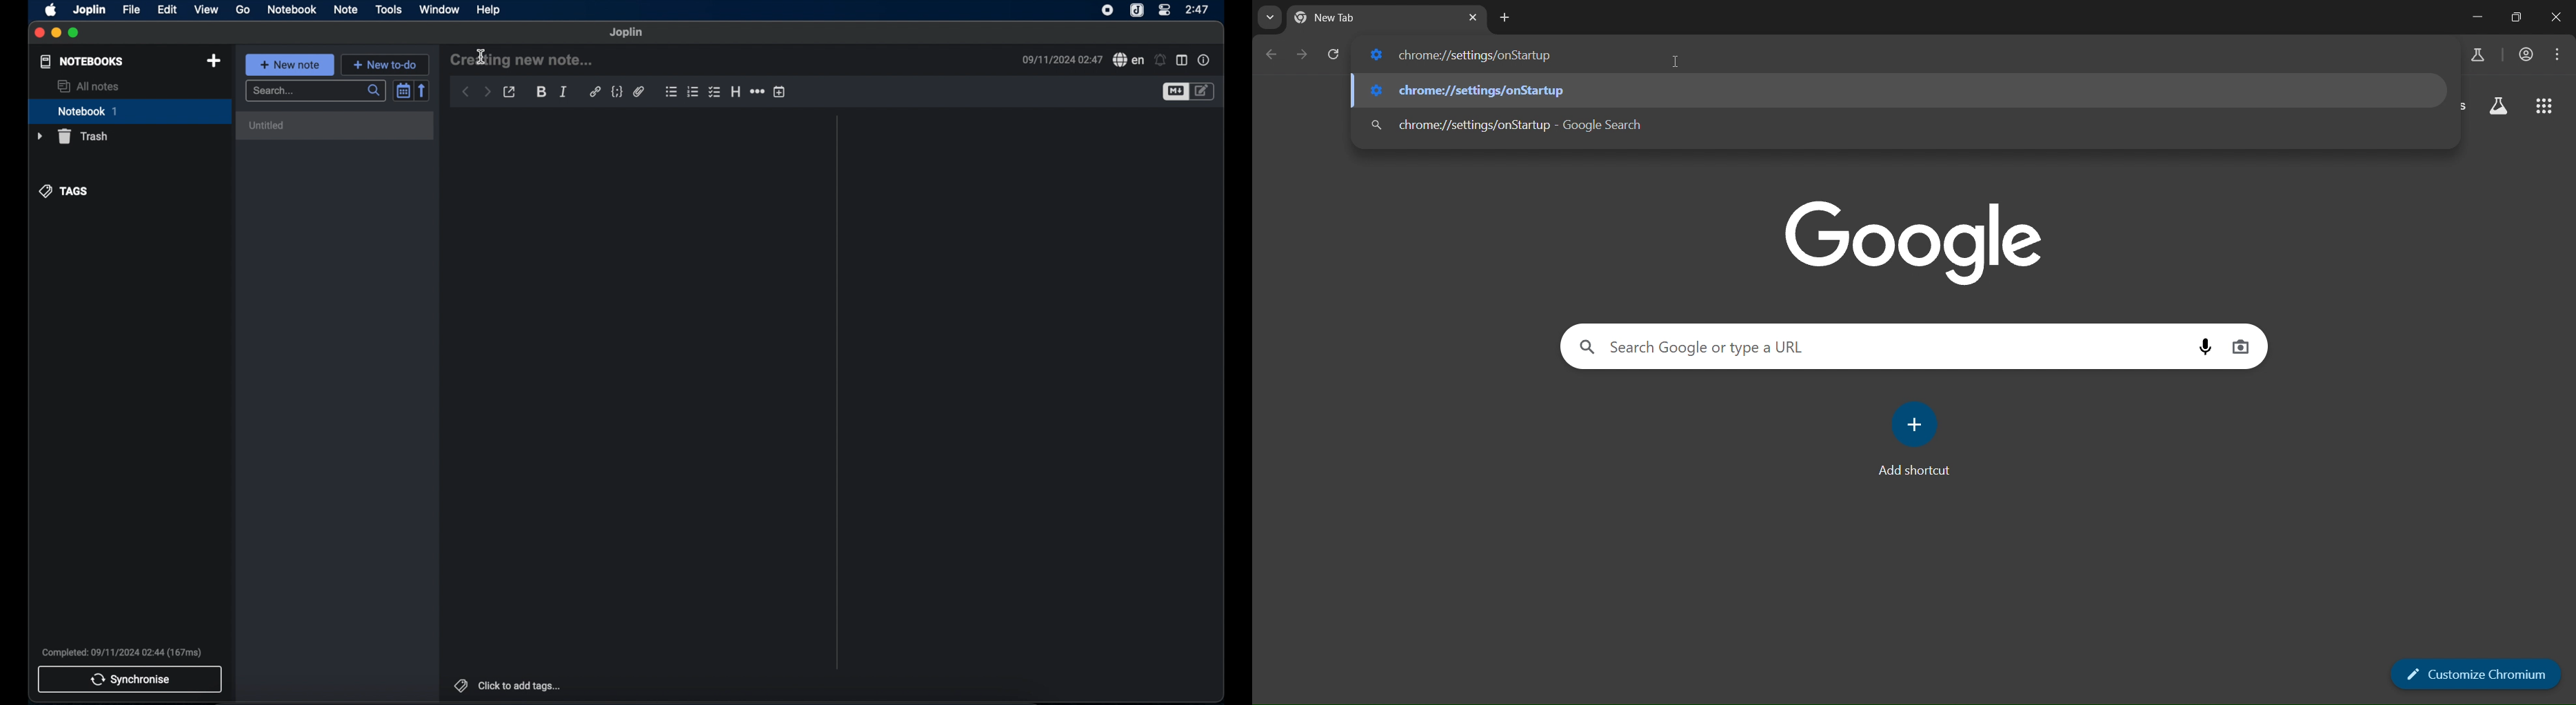 This screenshot has height=728, width=2576. What do you see at coordinates (1166, 10) in the screenshot?
I see `control center` at bounding box center [1166, 10].